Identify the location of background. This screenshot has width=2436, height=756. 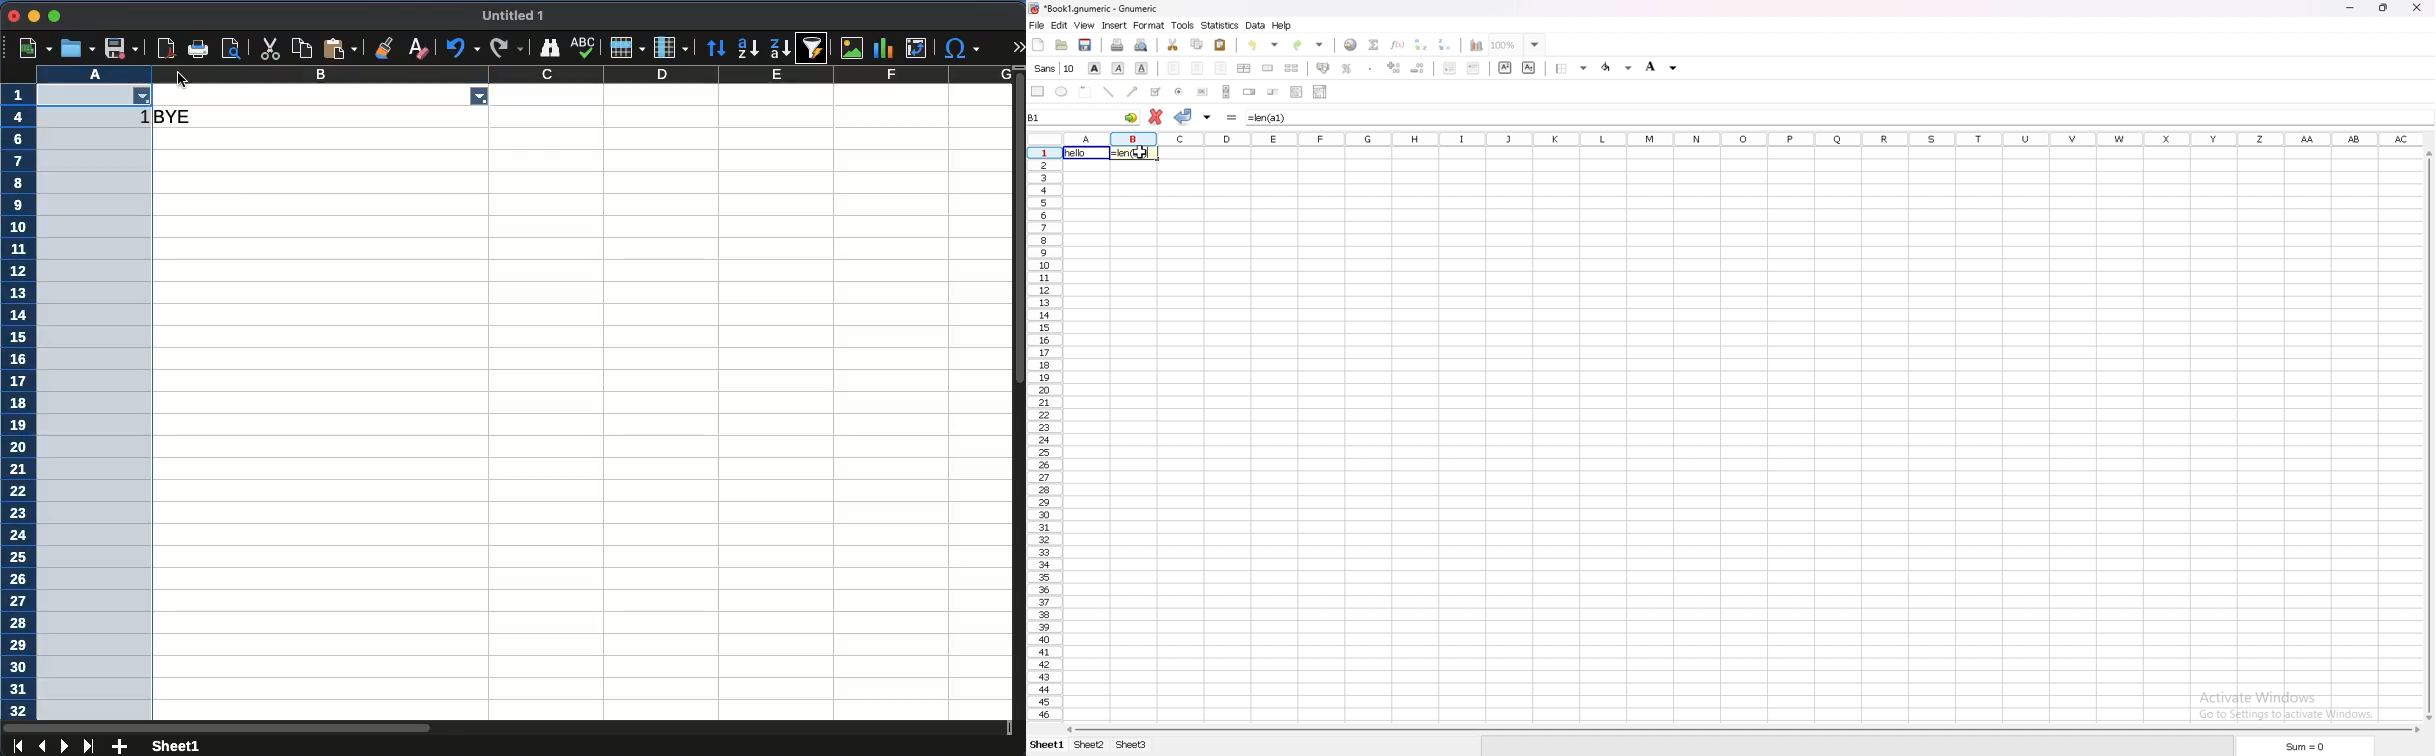
(1574, 68).